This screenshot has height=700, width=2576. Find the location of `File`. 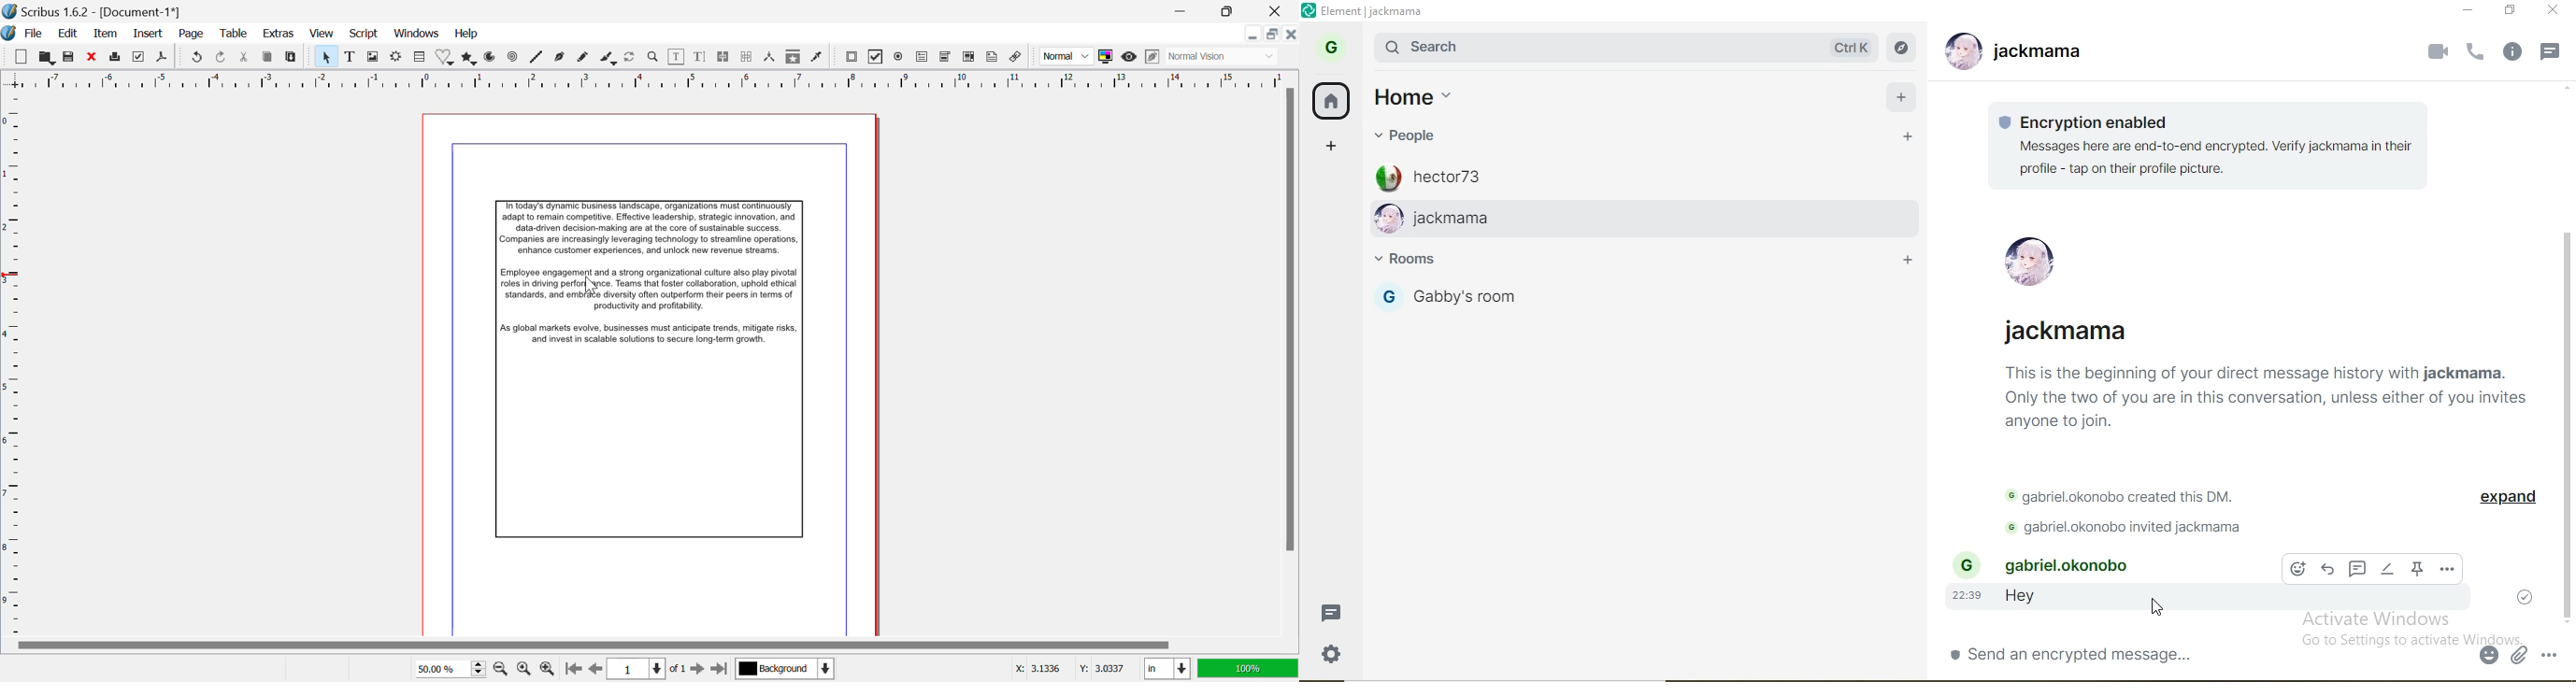

File is located at coordinates (32, 34).